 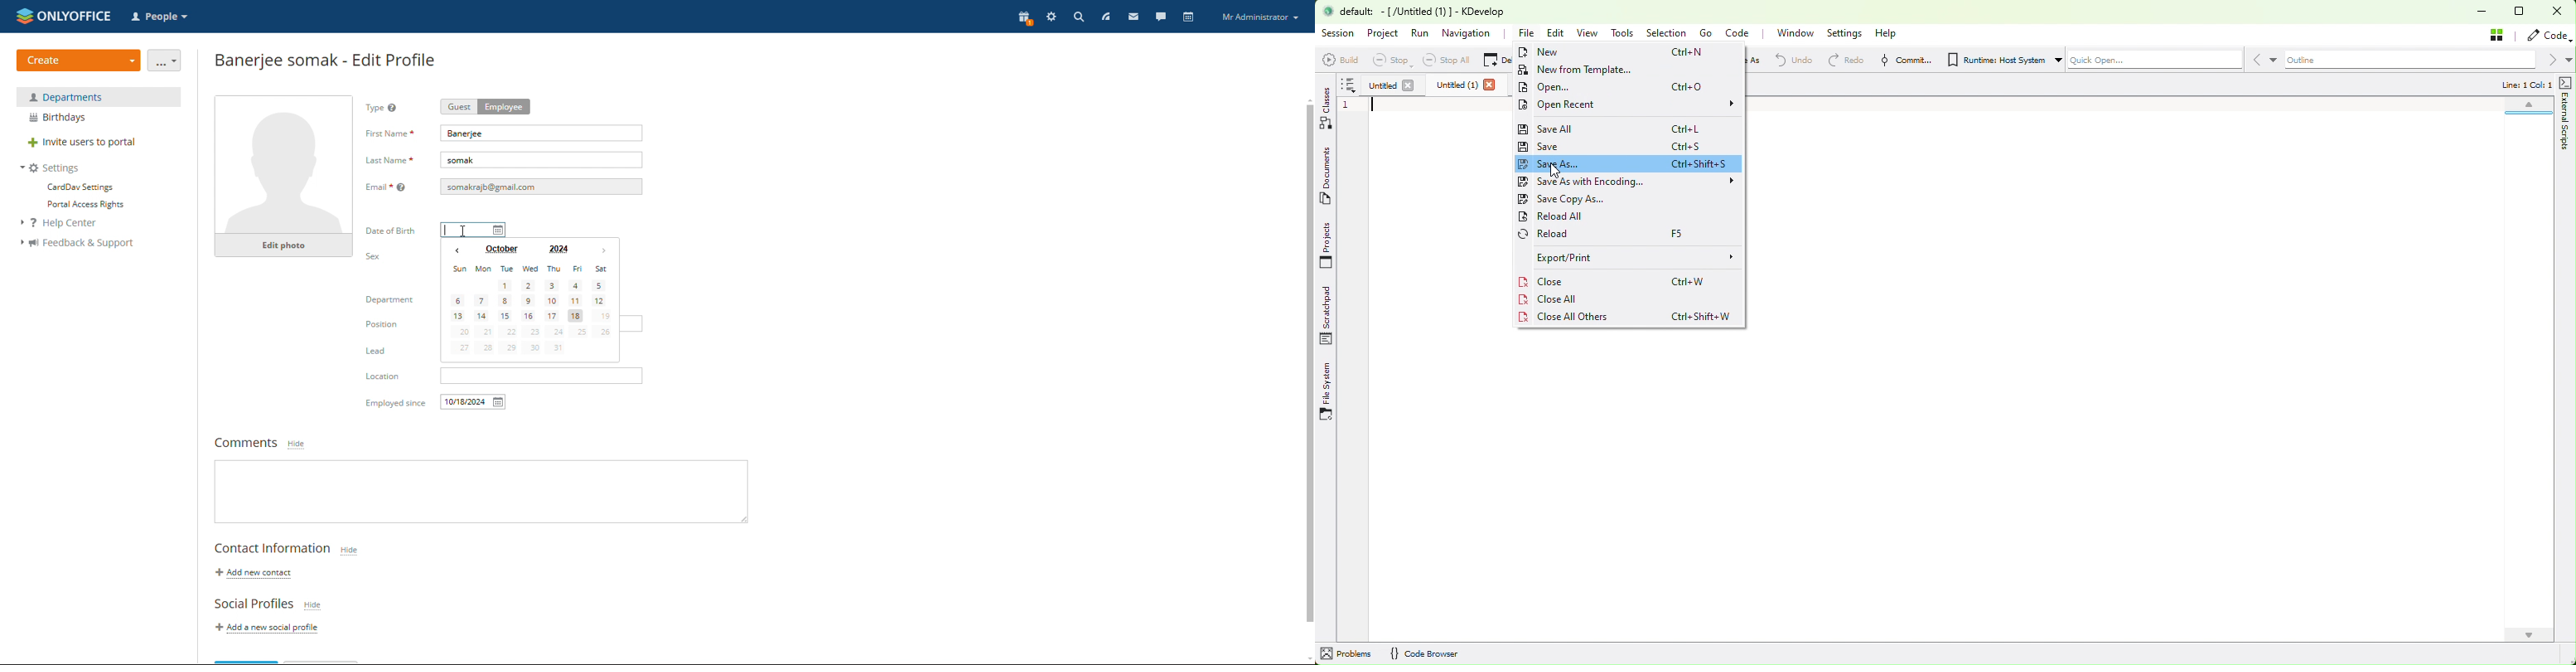 I want to click on carddev settings, so click(x=79, y=187).